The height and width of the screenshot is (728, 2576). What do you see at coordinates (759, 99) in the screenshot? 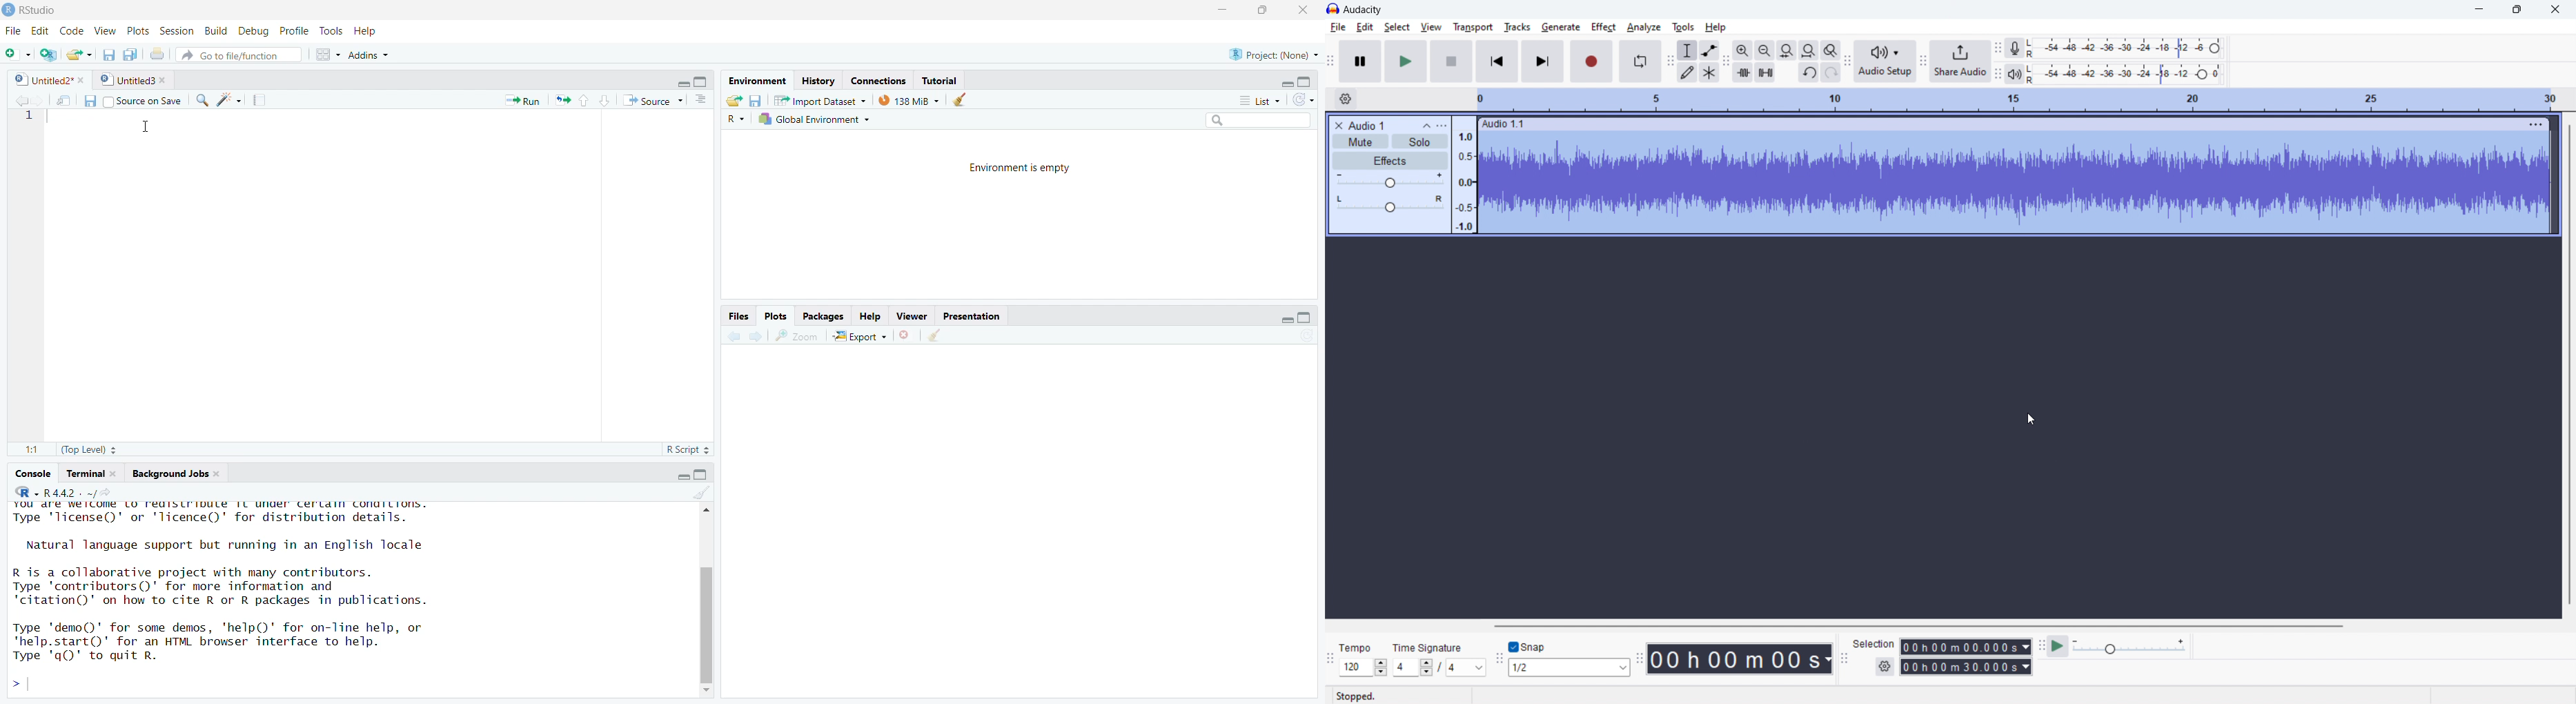
I see `Save workspaces` at bounding box center [759, 99].